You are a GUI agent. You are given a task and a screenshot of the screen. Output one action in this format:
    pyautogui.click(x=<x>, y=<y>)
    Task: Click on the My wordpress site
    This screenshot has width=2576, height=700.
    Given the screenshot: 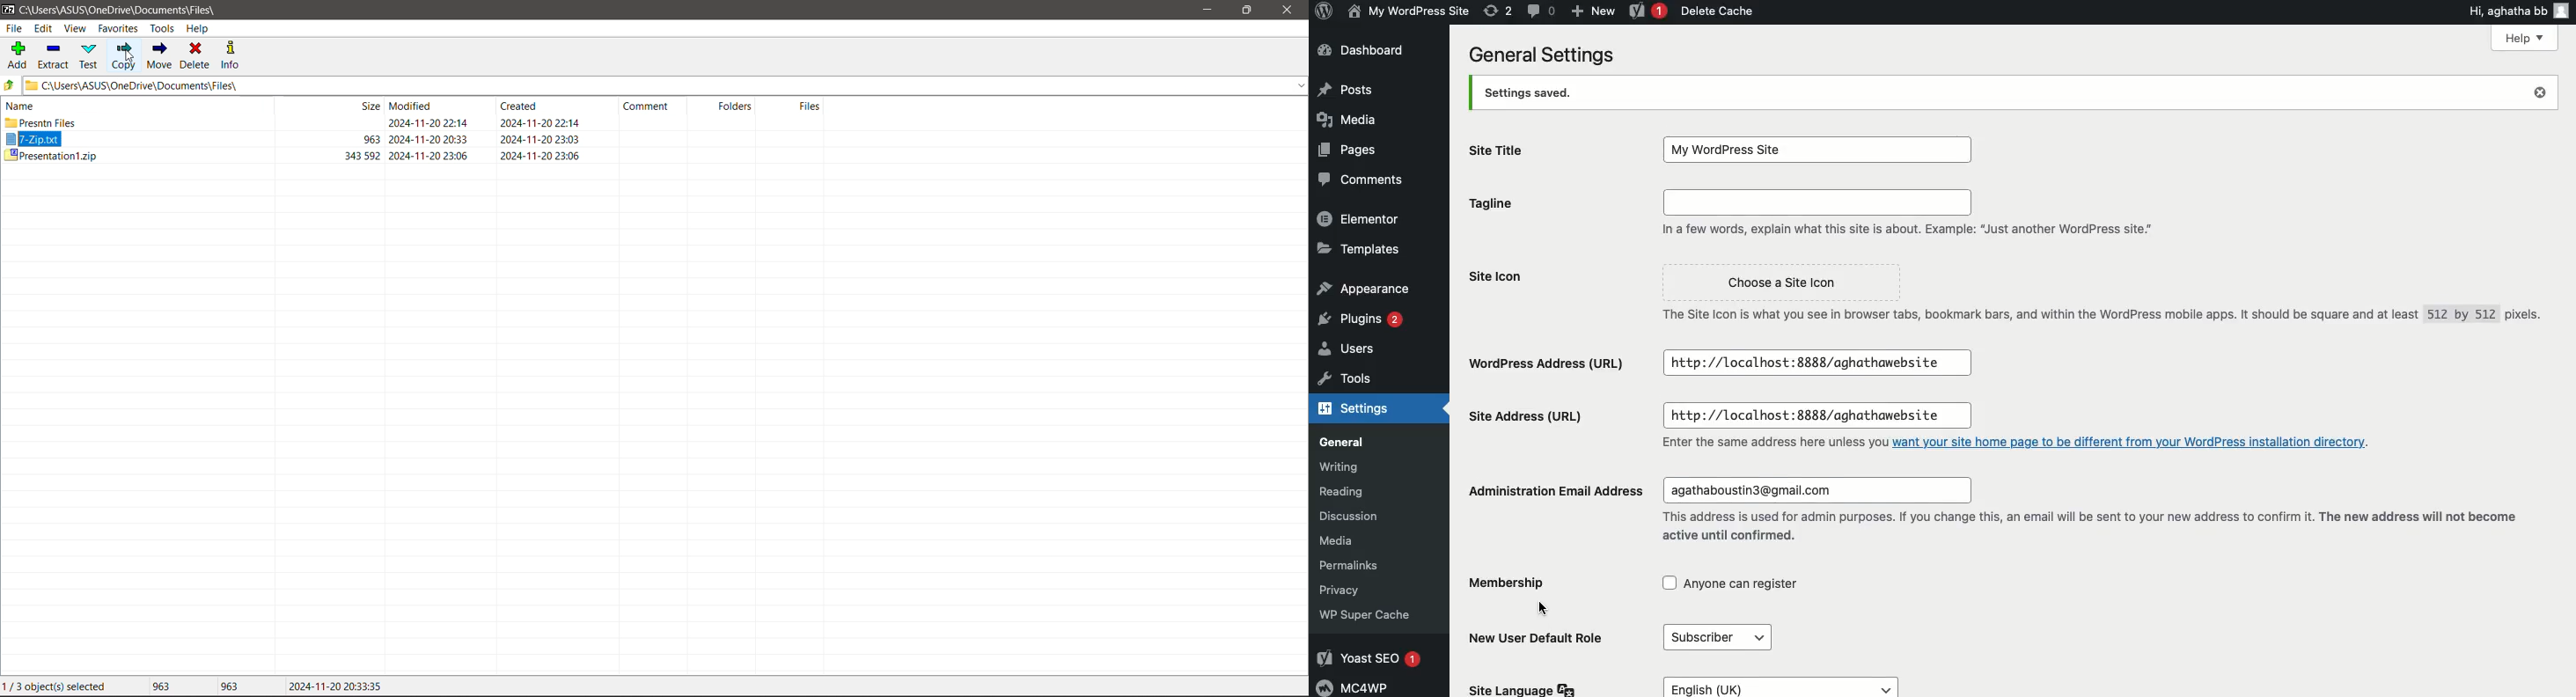 What is the action you would take?
    pyautogui.click(x=1406, y=12)
    